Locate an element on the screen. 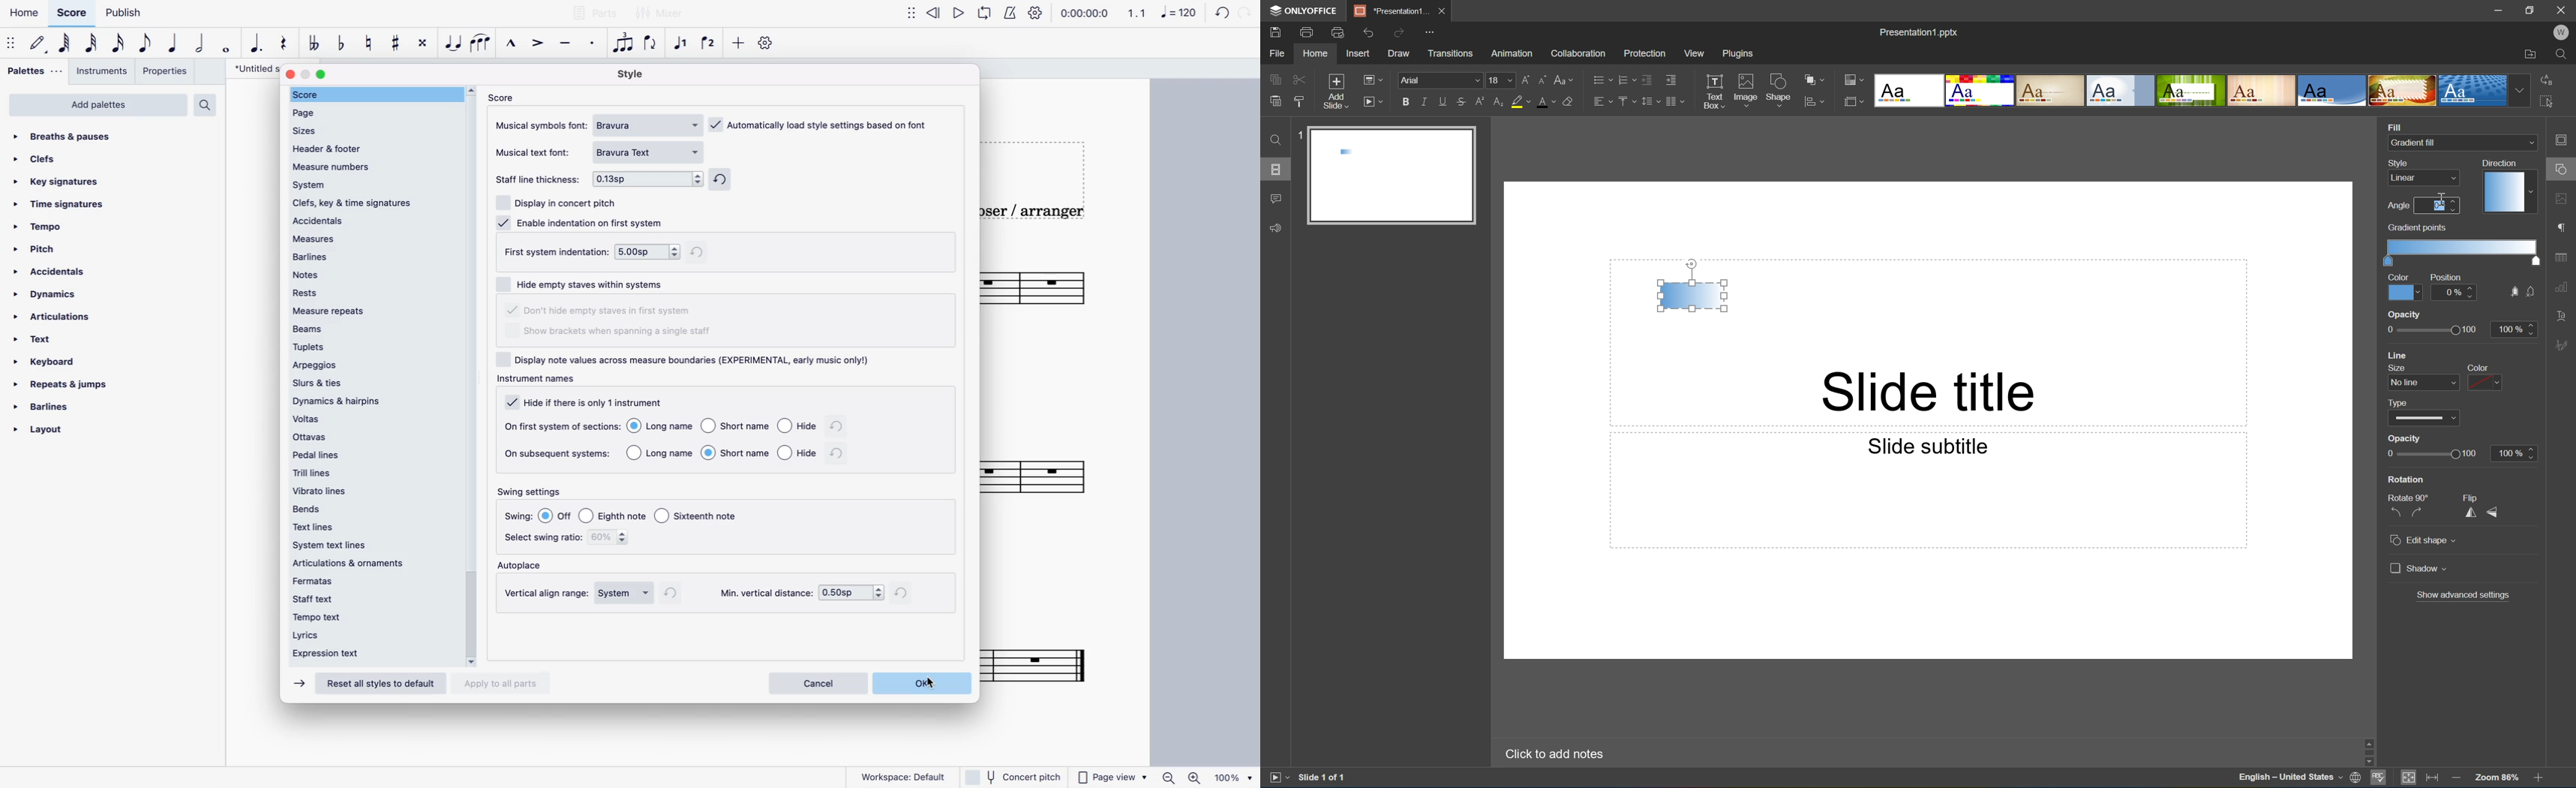 The height and width of the screenshot is (812, 2576). ONYOFFICE is located at coordinates (1301, 10).